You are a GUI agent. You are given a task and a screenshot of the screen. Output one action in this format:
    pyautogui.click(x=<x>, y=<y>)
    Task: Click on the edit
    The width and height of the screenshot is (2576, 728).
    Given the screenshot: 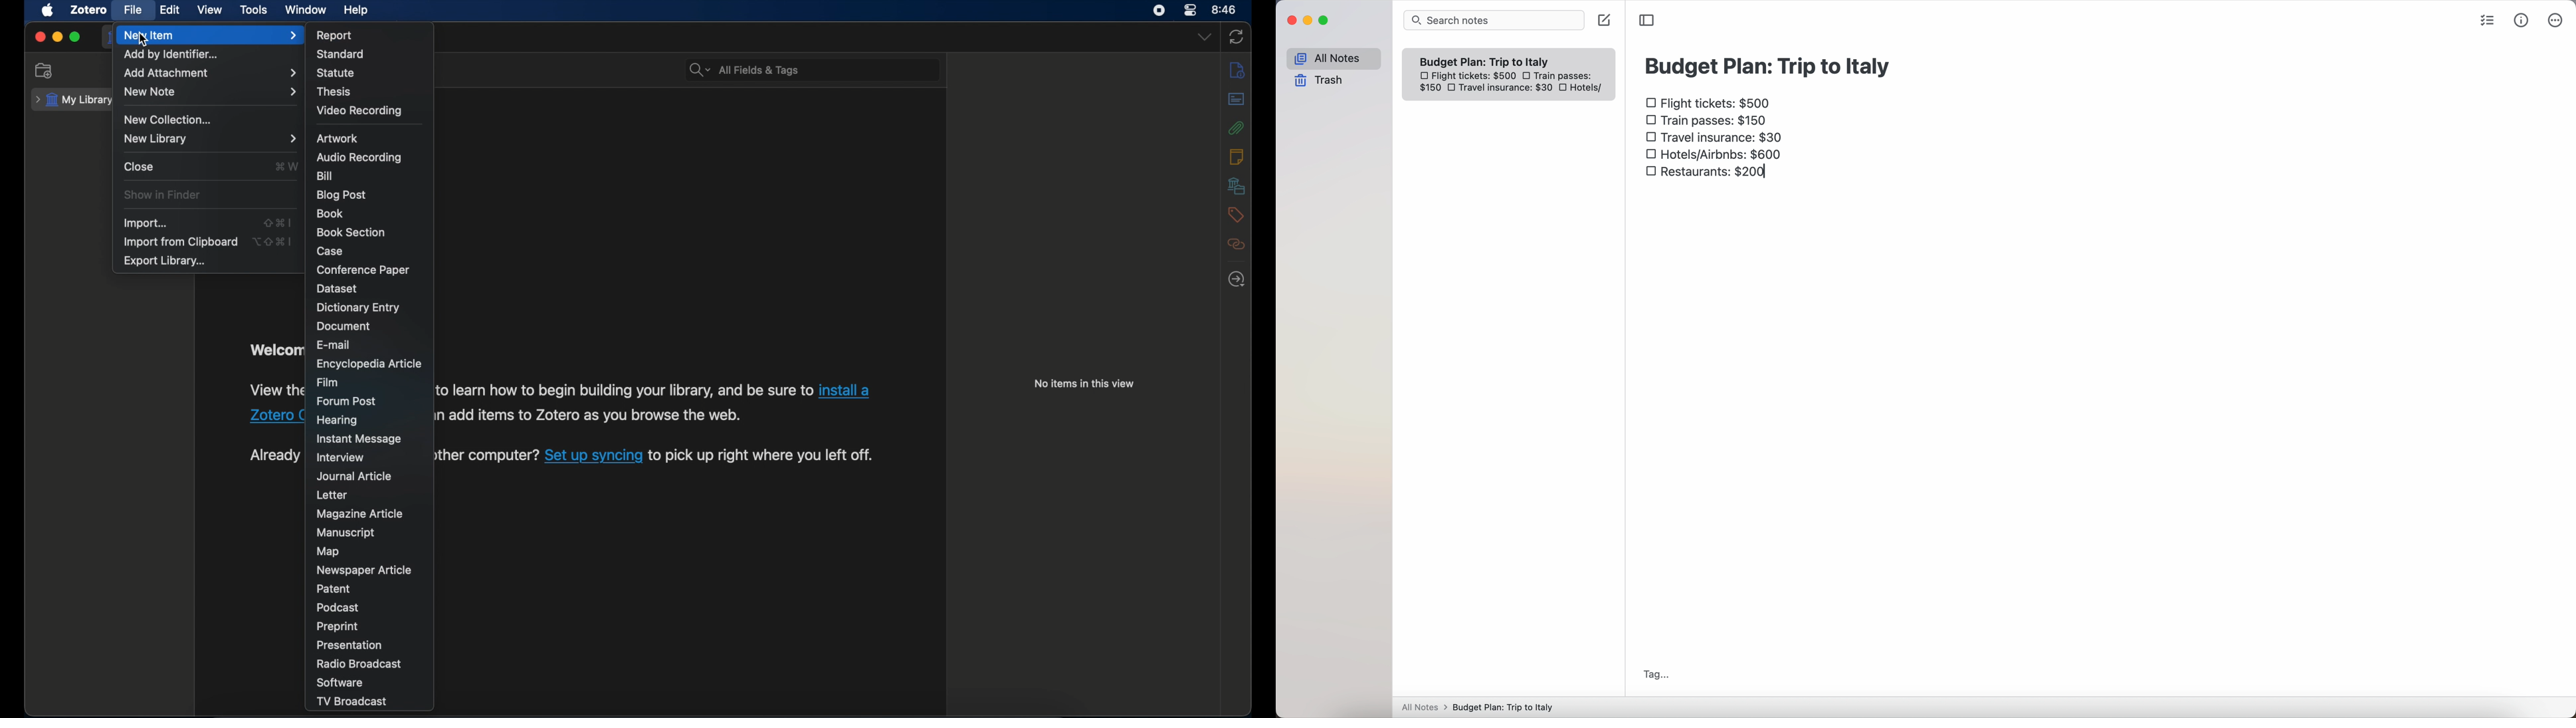 What is the action you would take?
    pyautogui.click(x=171, y=11)
    